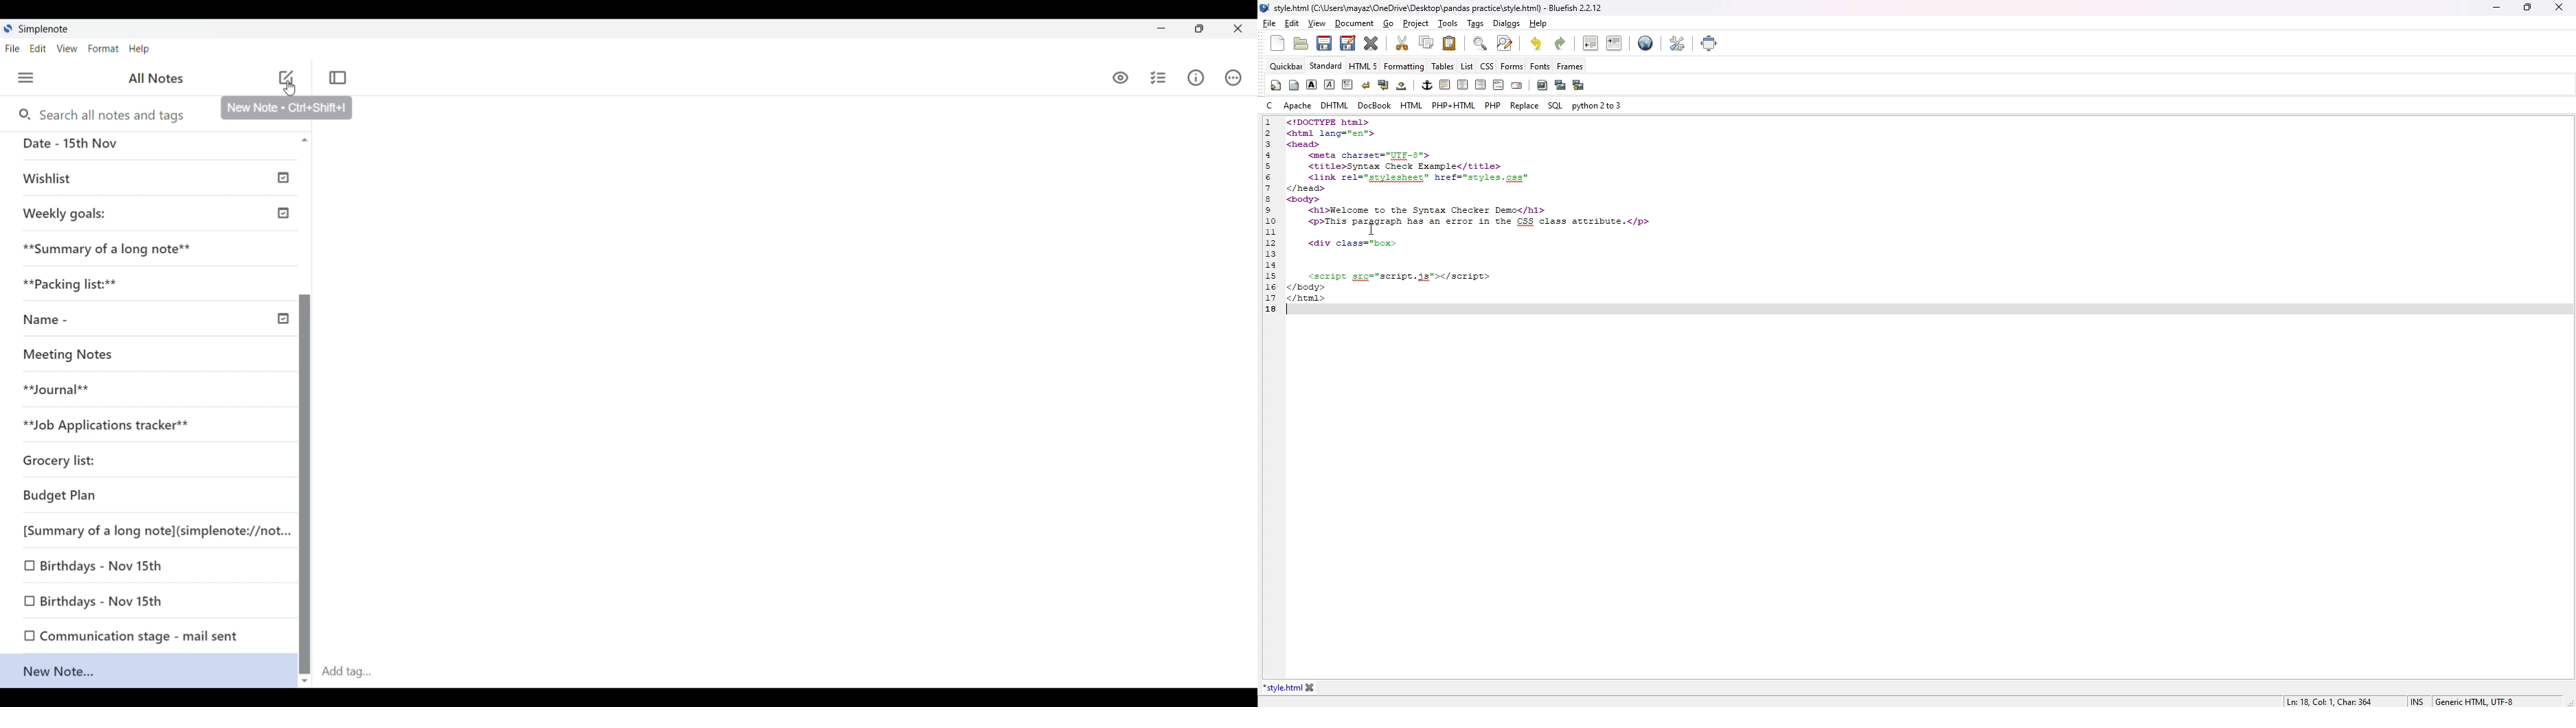  Describe the element at coordinates (139, 672) in the screenshot. I see `New Note...` at that location.